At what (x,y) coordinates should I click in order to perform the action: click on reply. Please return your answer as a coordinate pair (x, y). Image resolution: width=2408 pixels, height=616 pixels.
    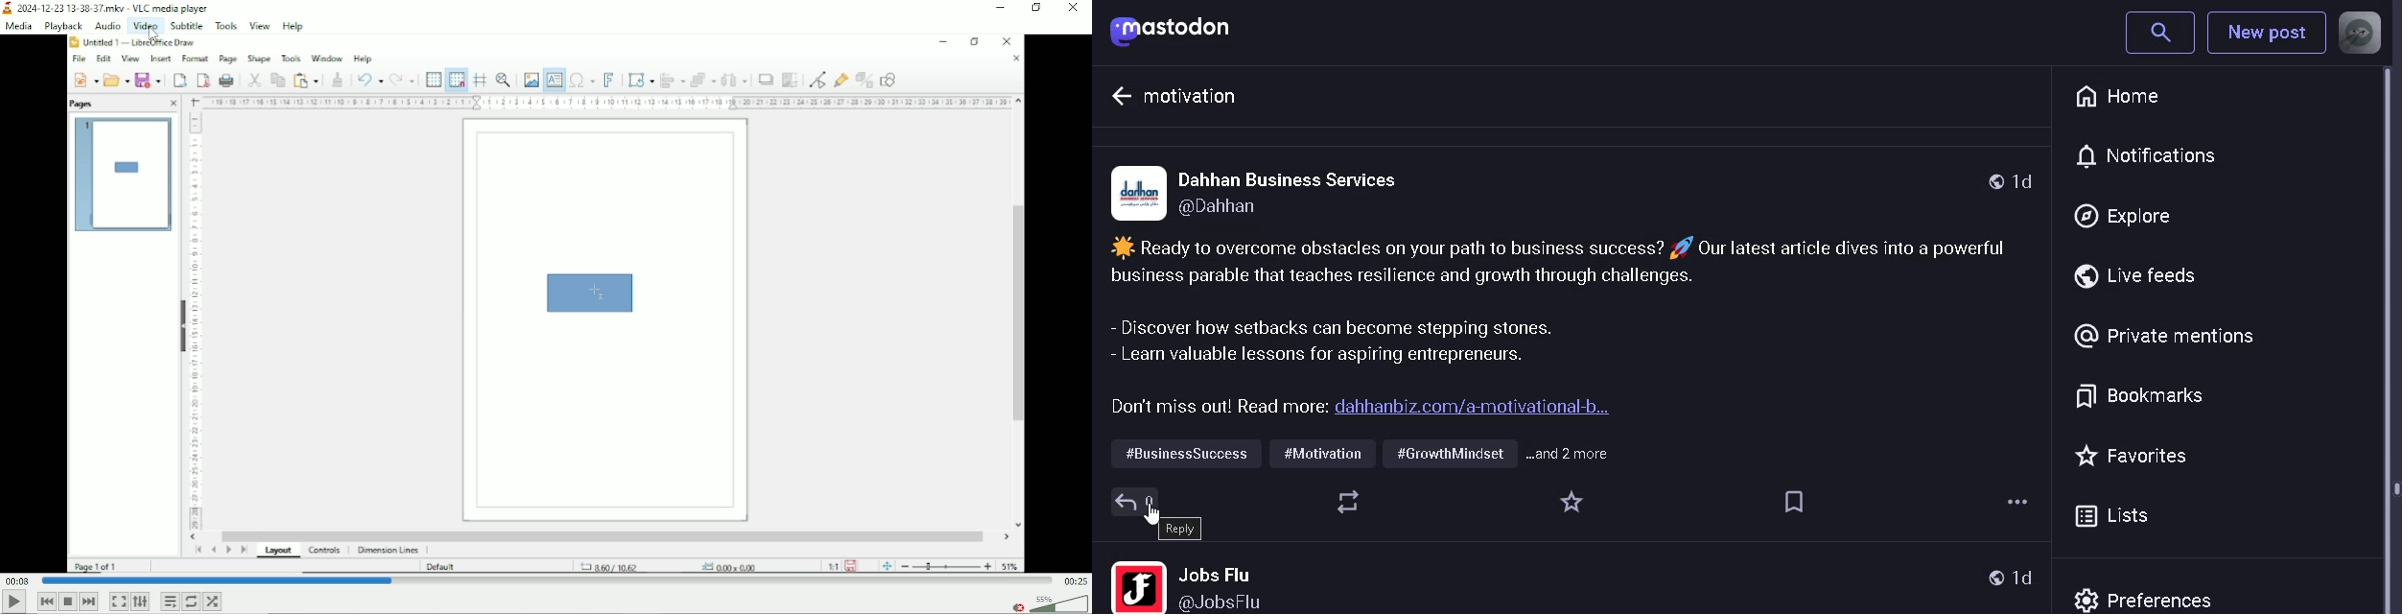
    Looking at the image, I should click on (1180, 529).